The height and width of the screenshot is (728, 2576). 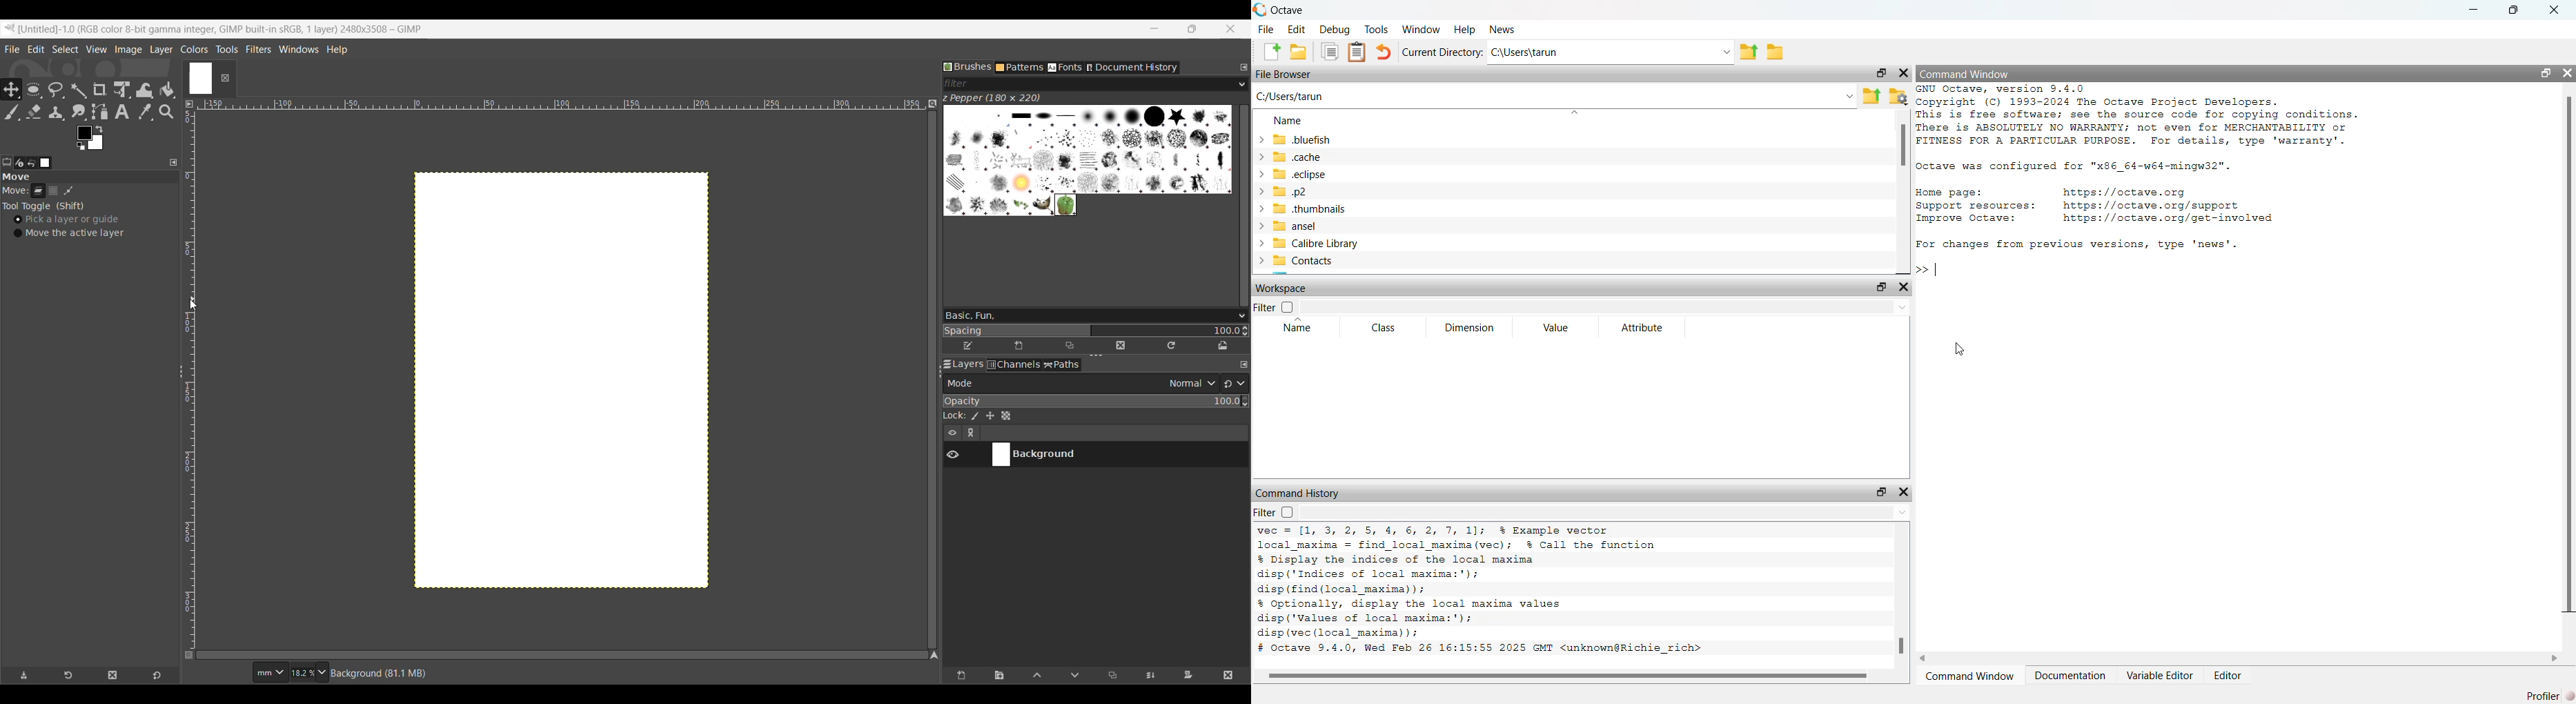 What do you see at coordinates (2553, 10) in the screenshot?
I see `close` at bounding box center [2553, 10].